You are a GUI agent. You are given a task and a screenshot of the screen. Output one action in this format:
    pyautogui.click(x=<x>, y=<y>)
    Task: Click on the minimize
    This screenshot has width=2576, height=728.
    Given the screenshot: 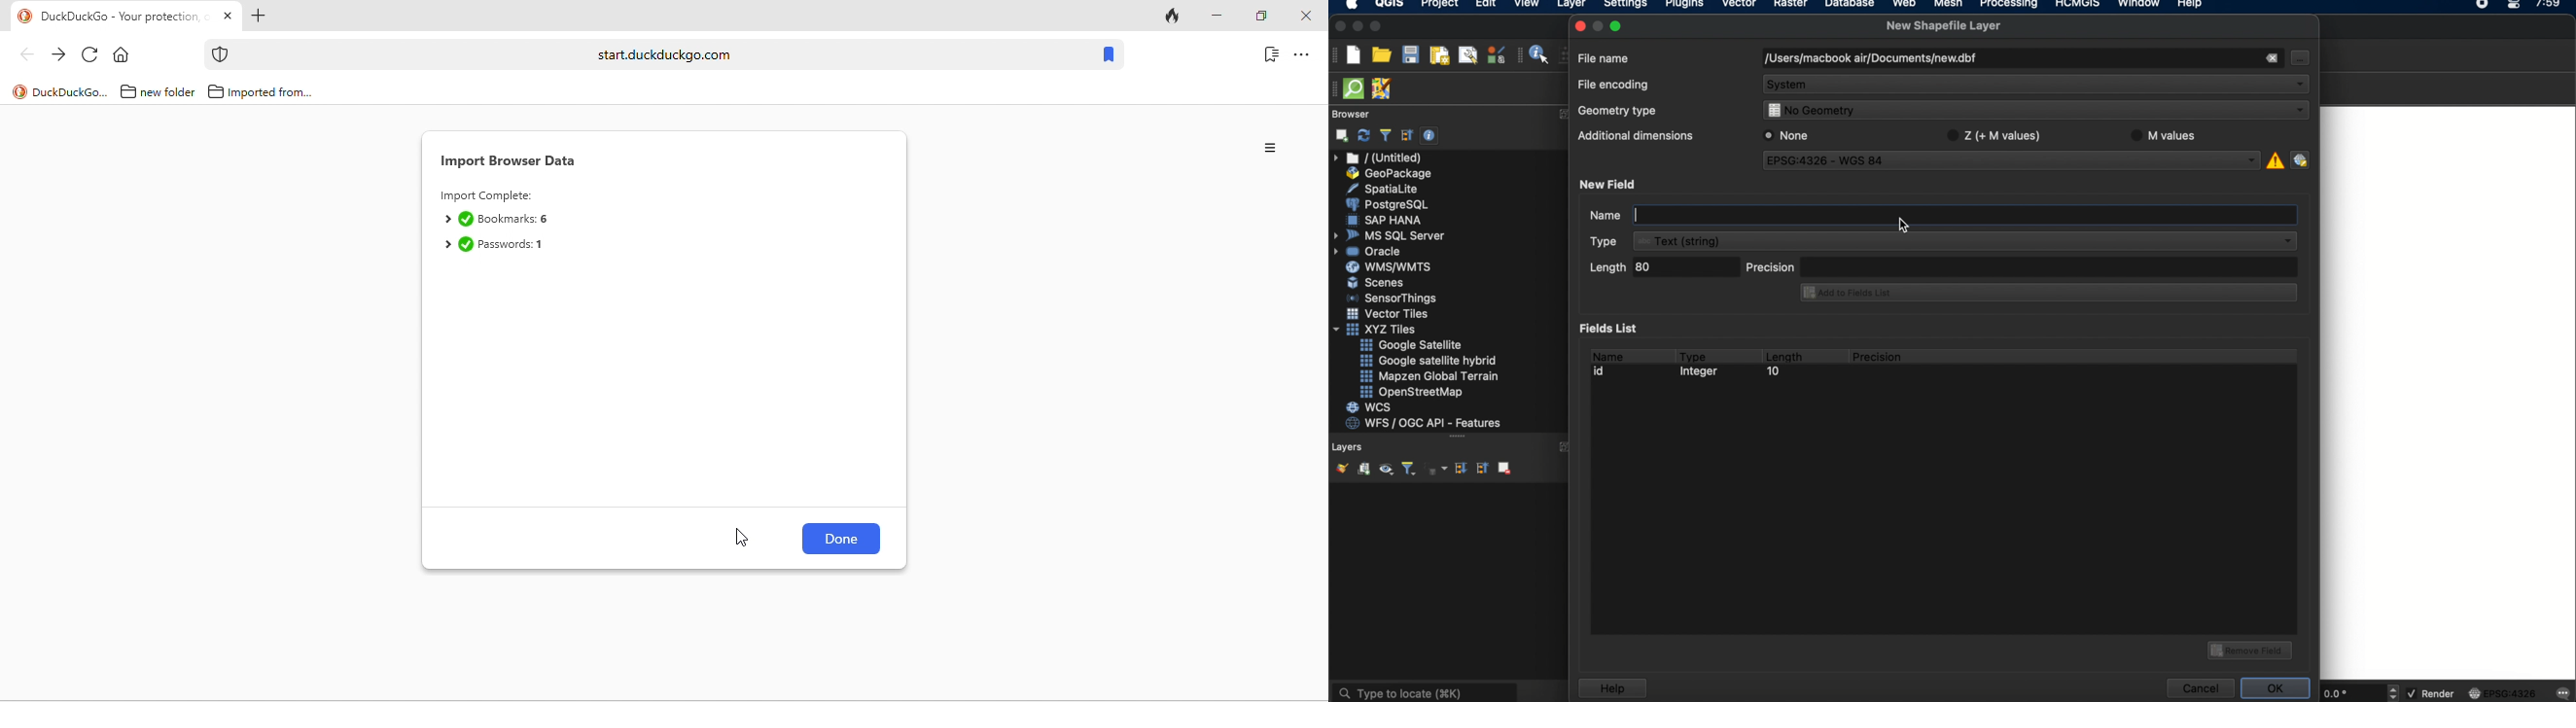 What is the action you would take?
    pyautogui.click(x=1216, y=17)
    